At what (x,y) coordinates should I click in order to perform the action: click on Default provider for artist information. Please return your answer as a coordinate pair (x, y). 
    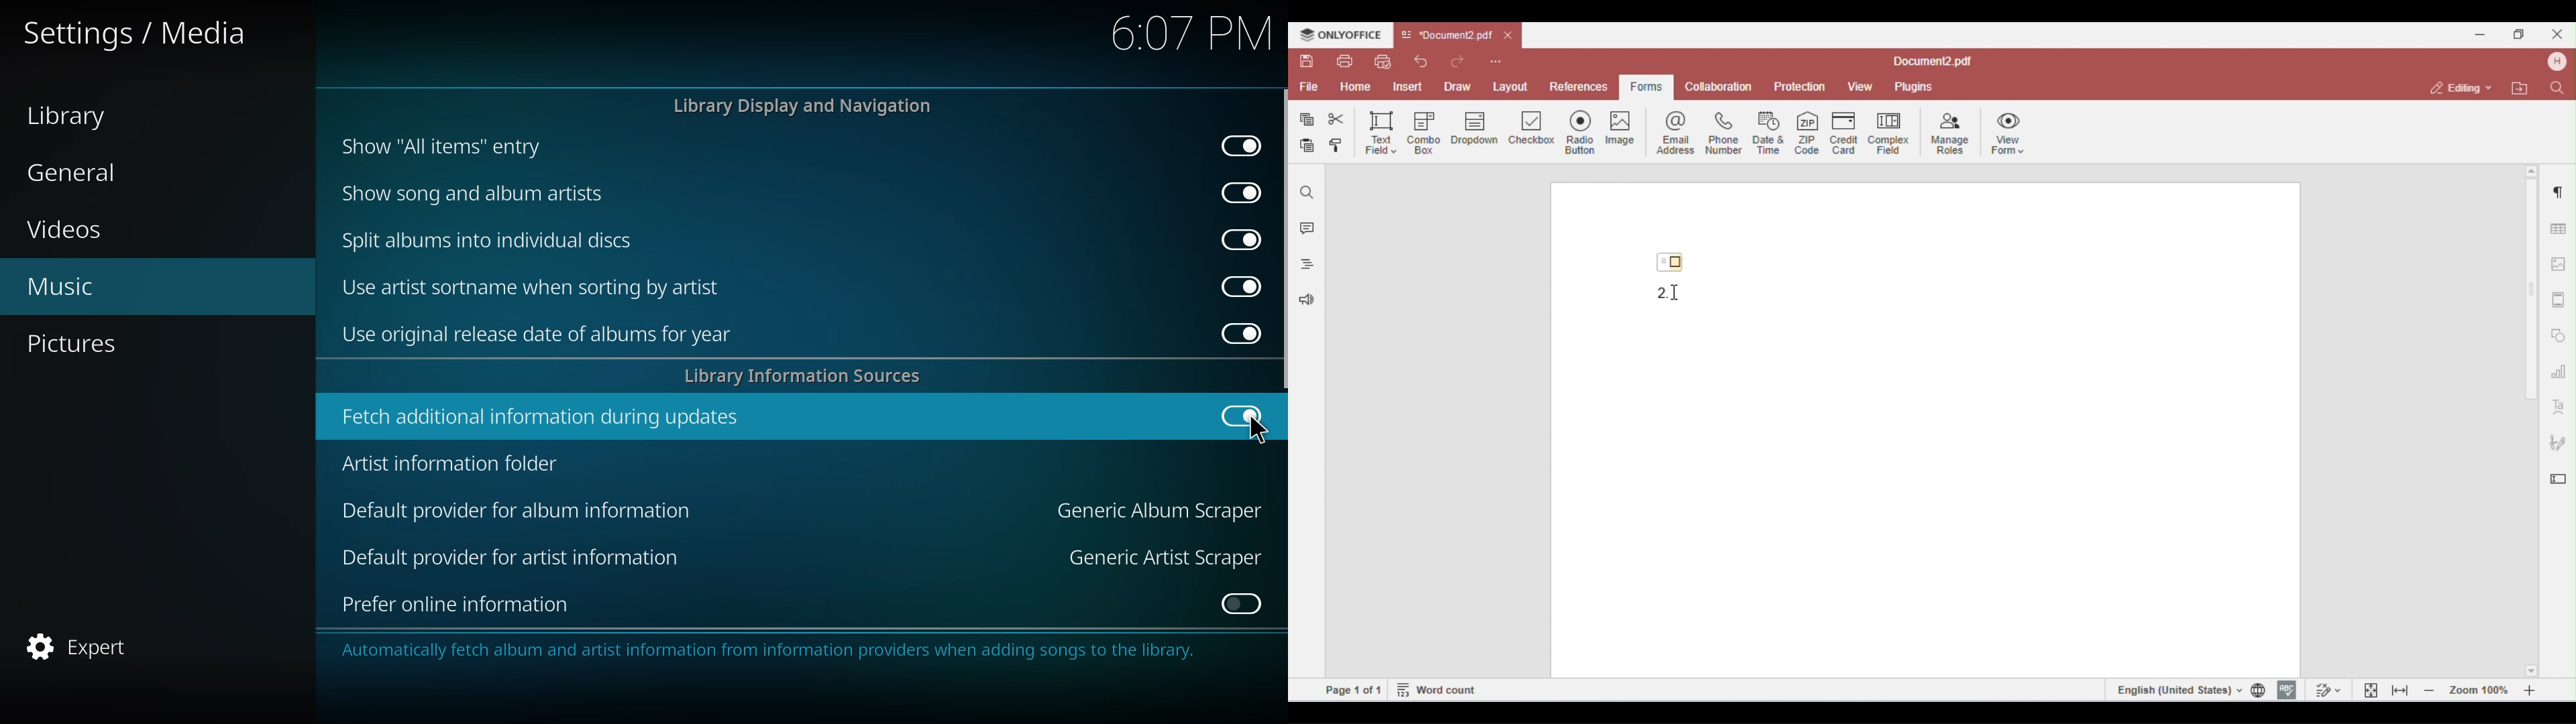
    Looking at the image, I should click on (520, 564).